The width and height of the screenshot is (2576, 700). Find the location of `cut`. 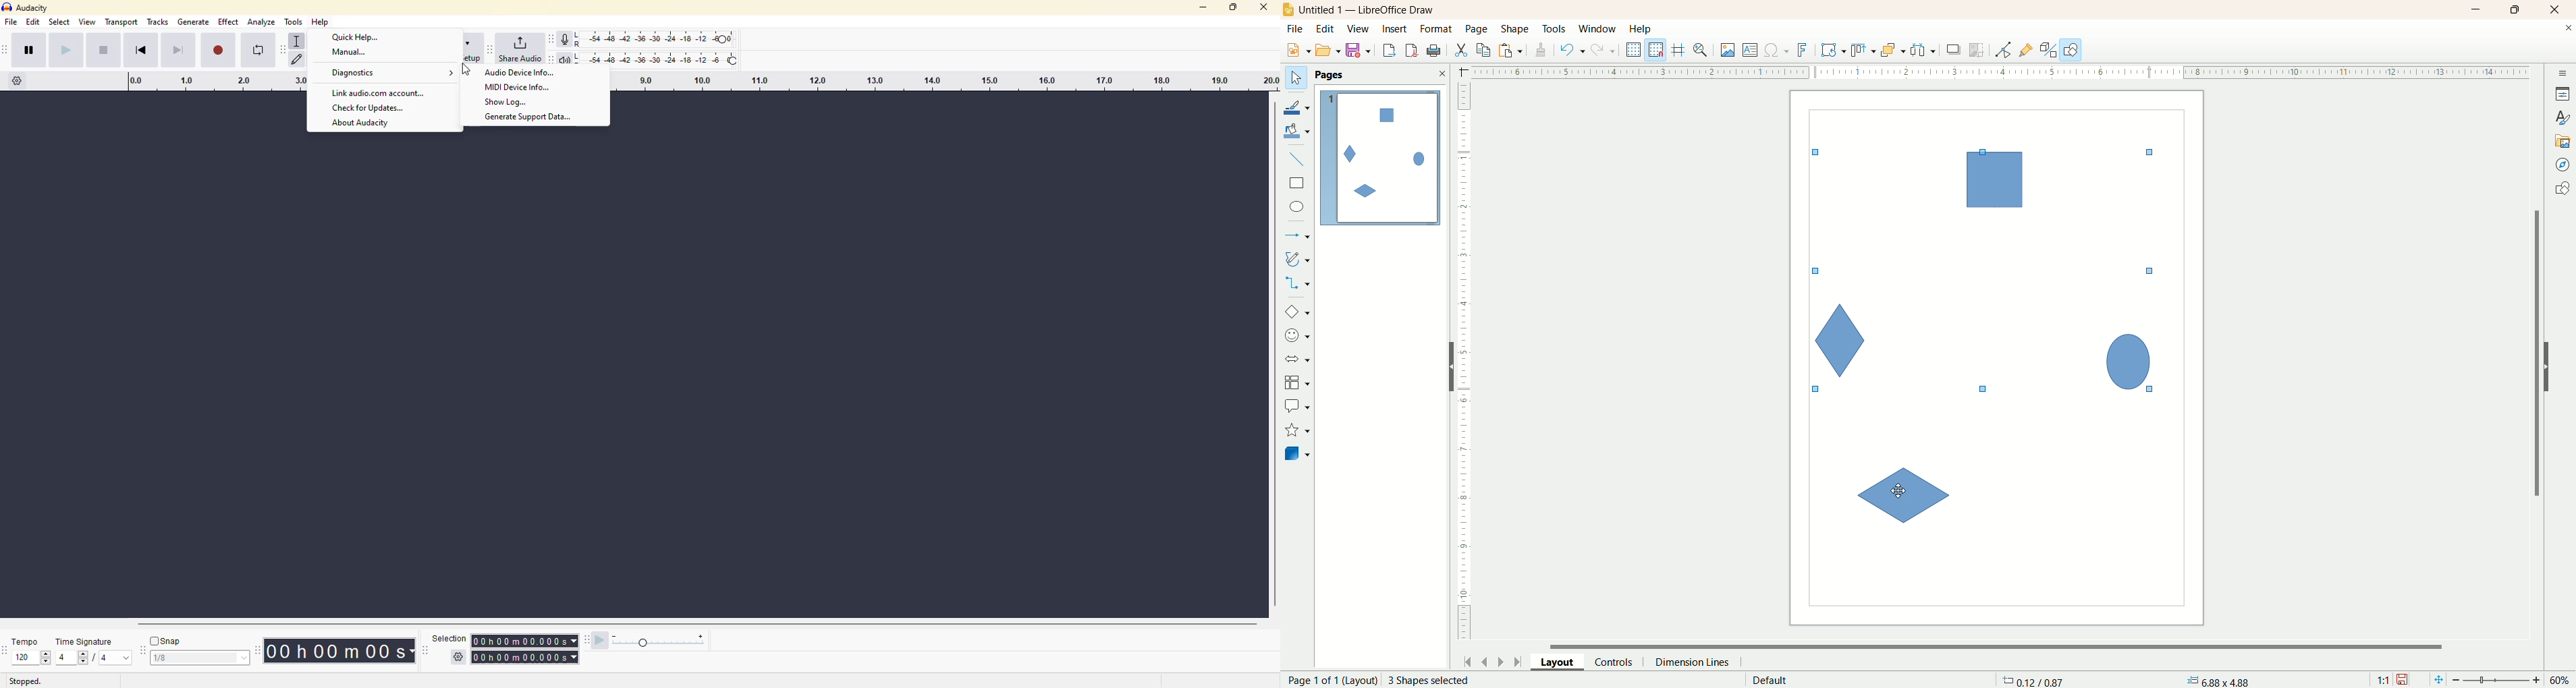

cut is located at coordinates (1460, 50).